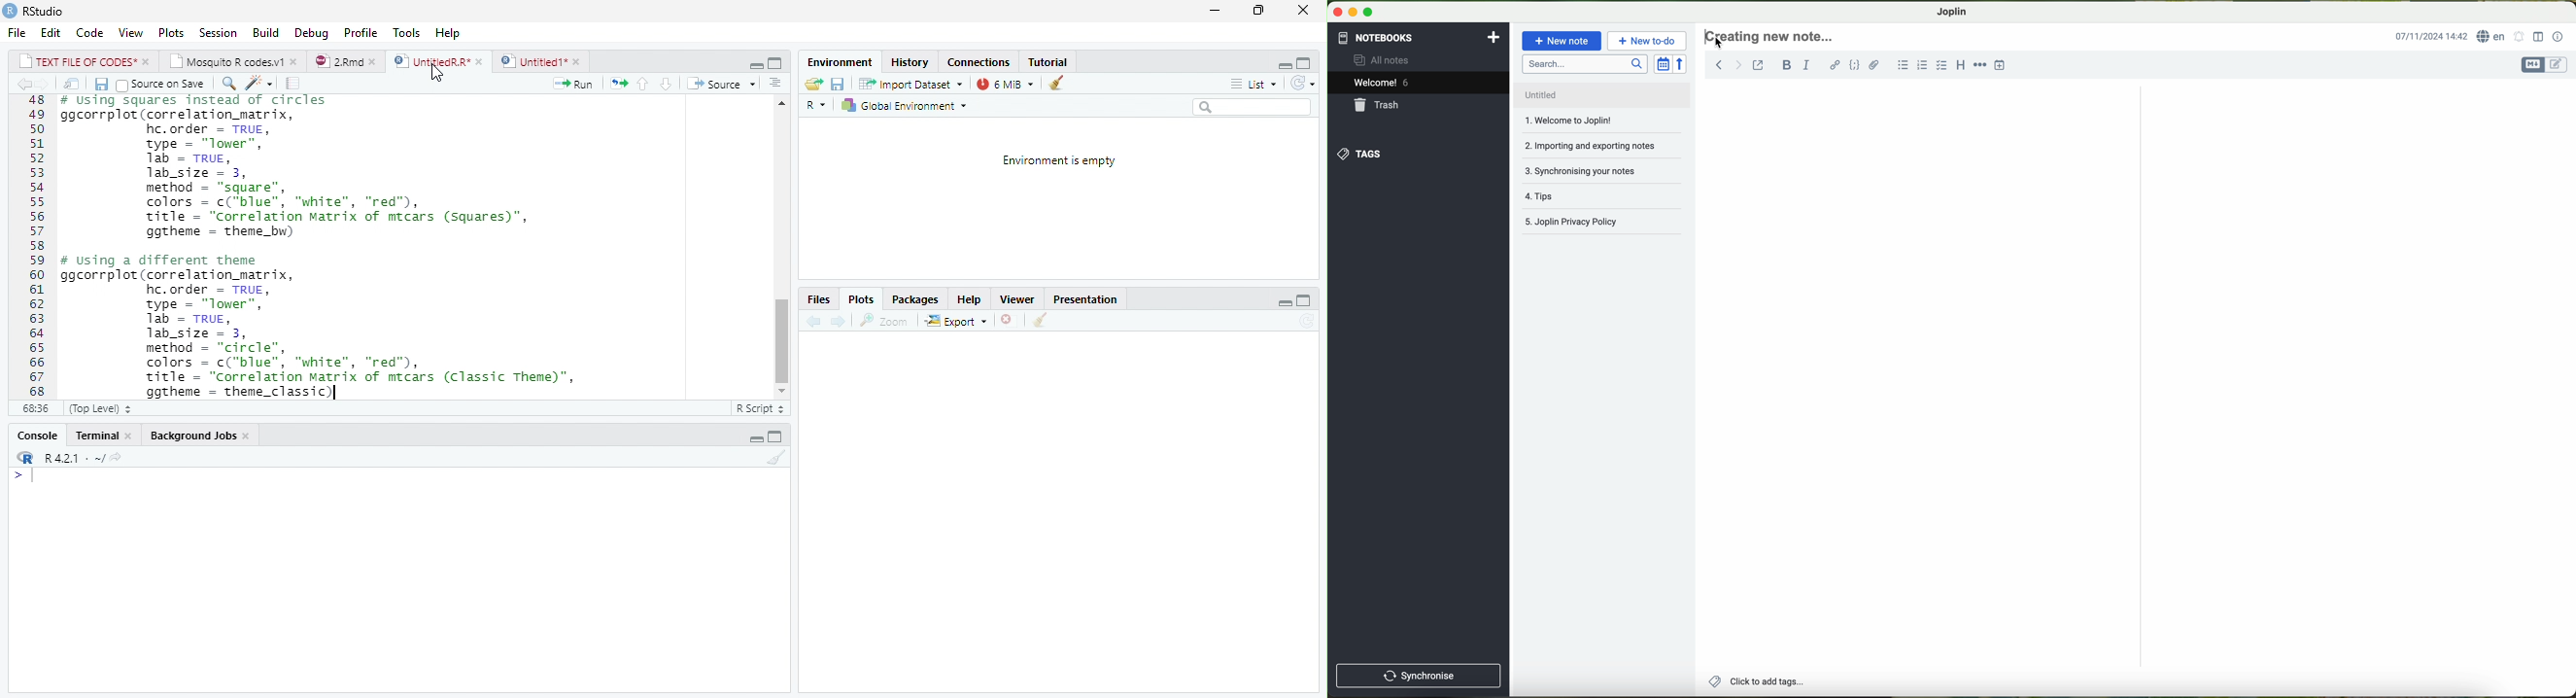  What do you see at coordinates (972, 299) in the screenshot?
I see `Help` at bounding box center [972, 299].